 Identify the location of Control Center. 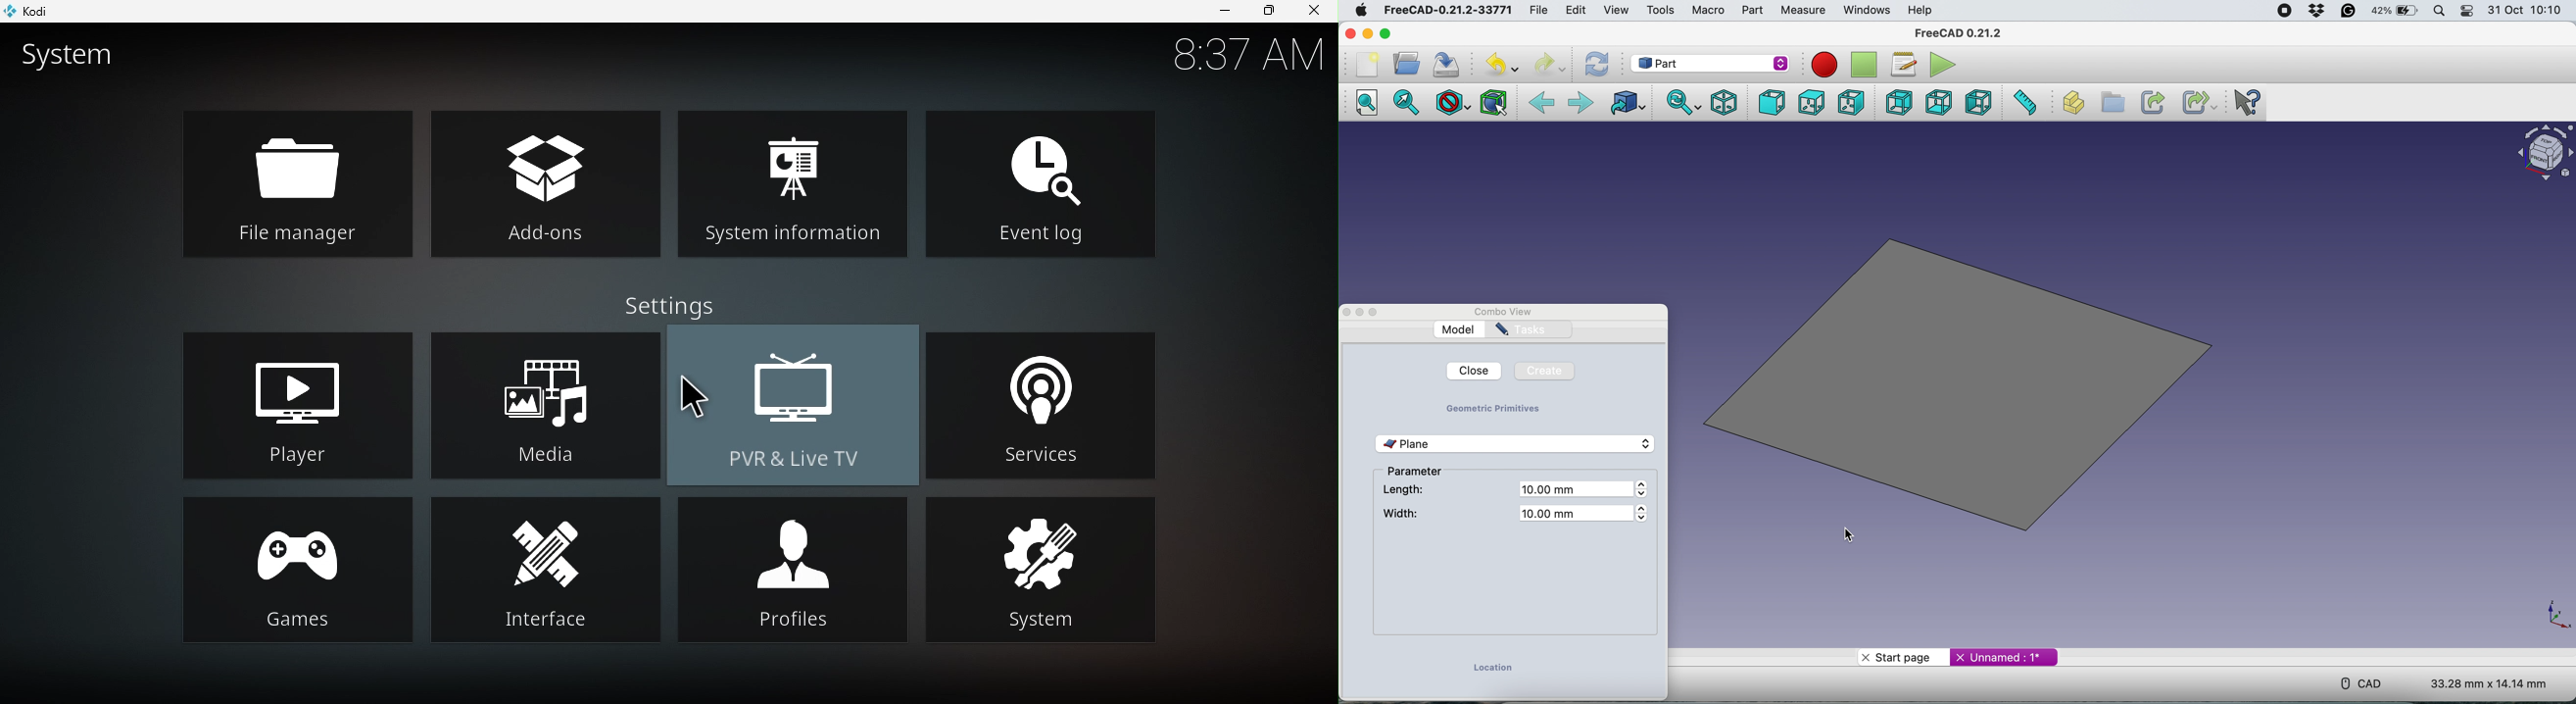
(2466, 10).